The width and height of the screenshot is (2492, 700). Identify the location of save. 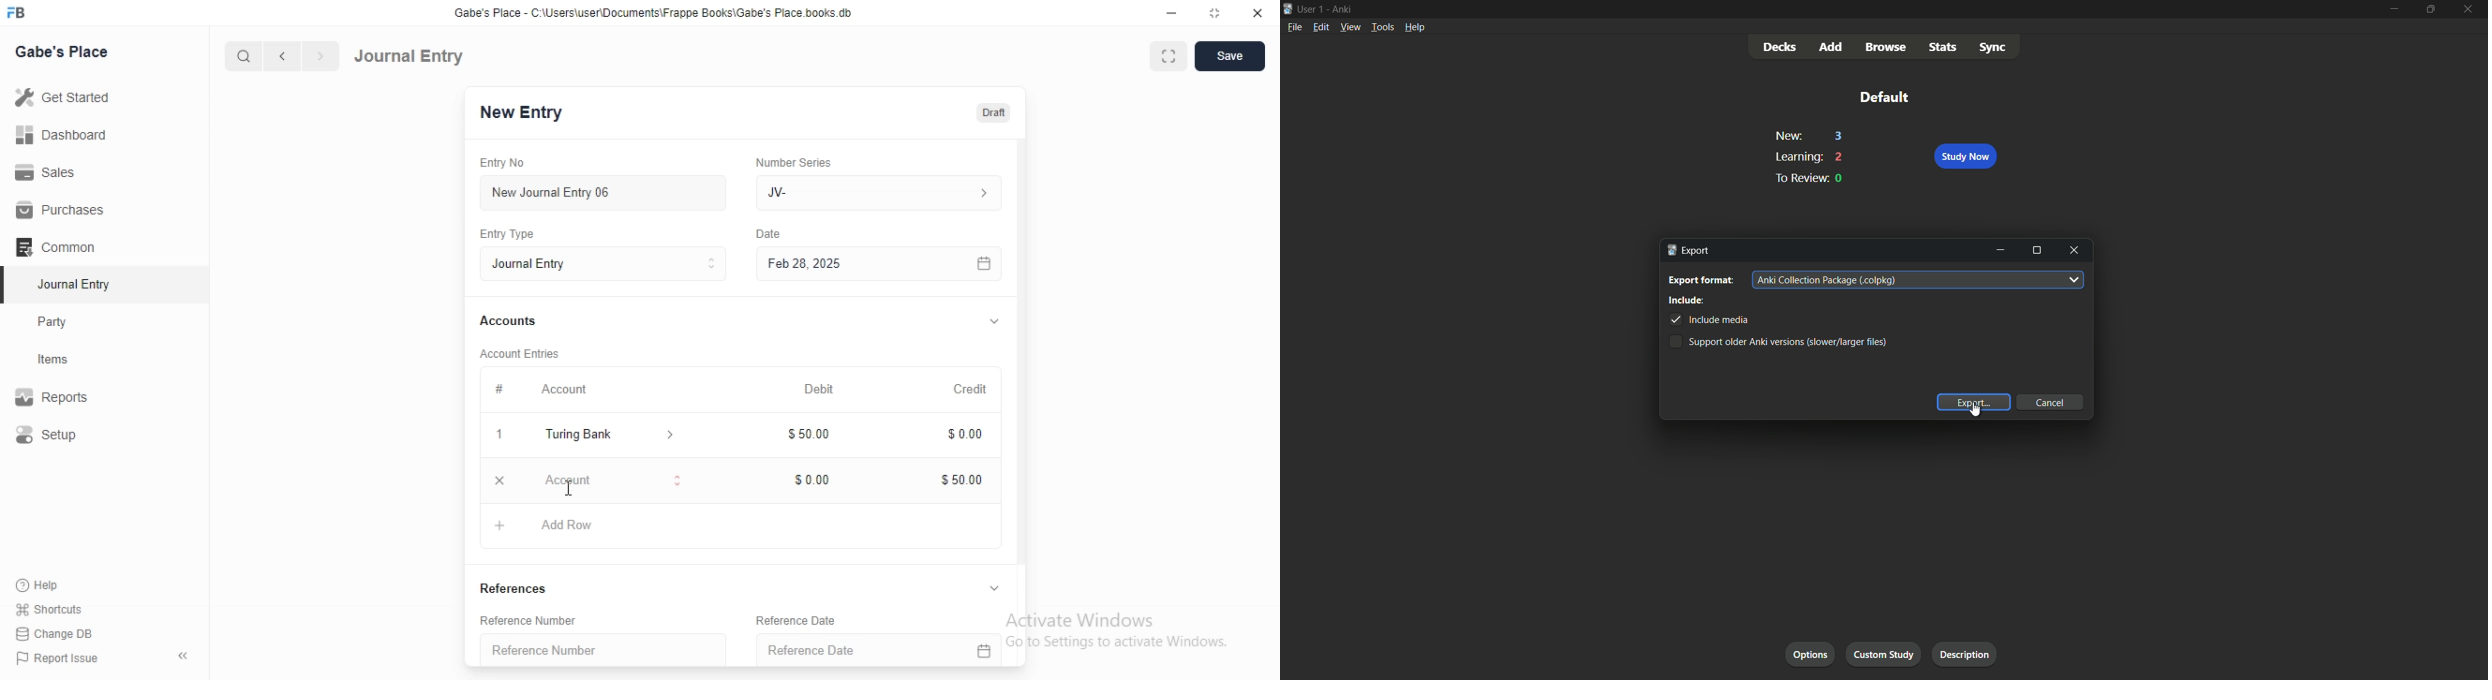
(1232, 56).